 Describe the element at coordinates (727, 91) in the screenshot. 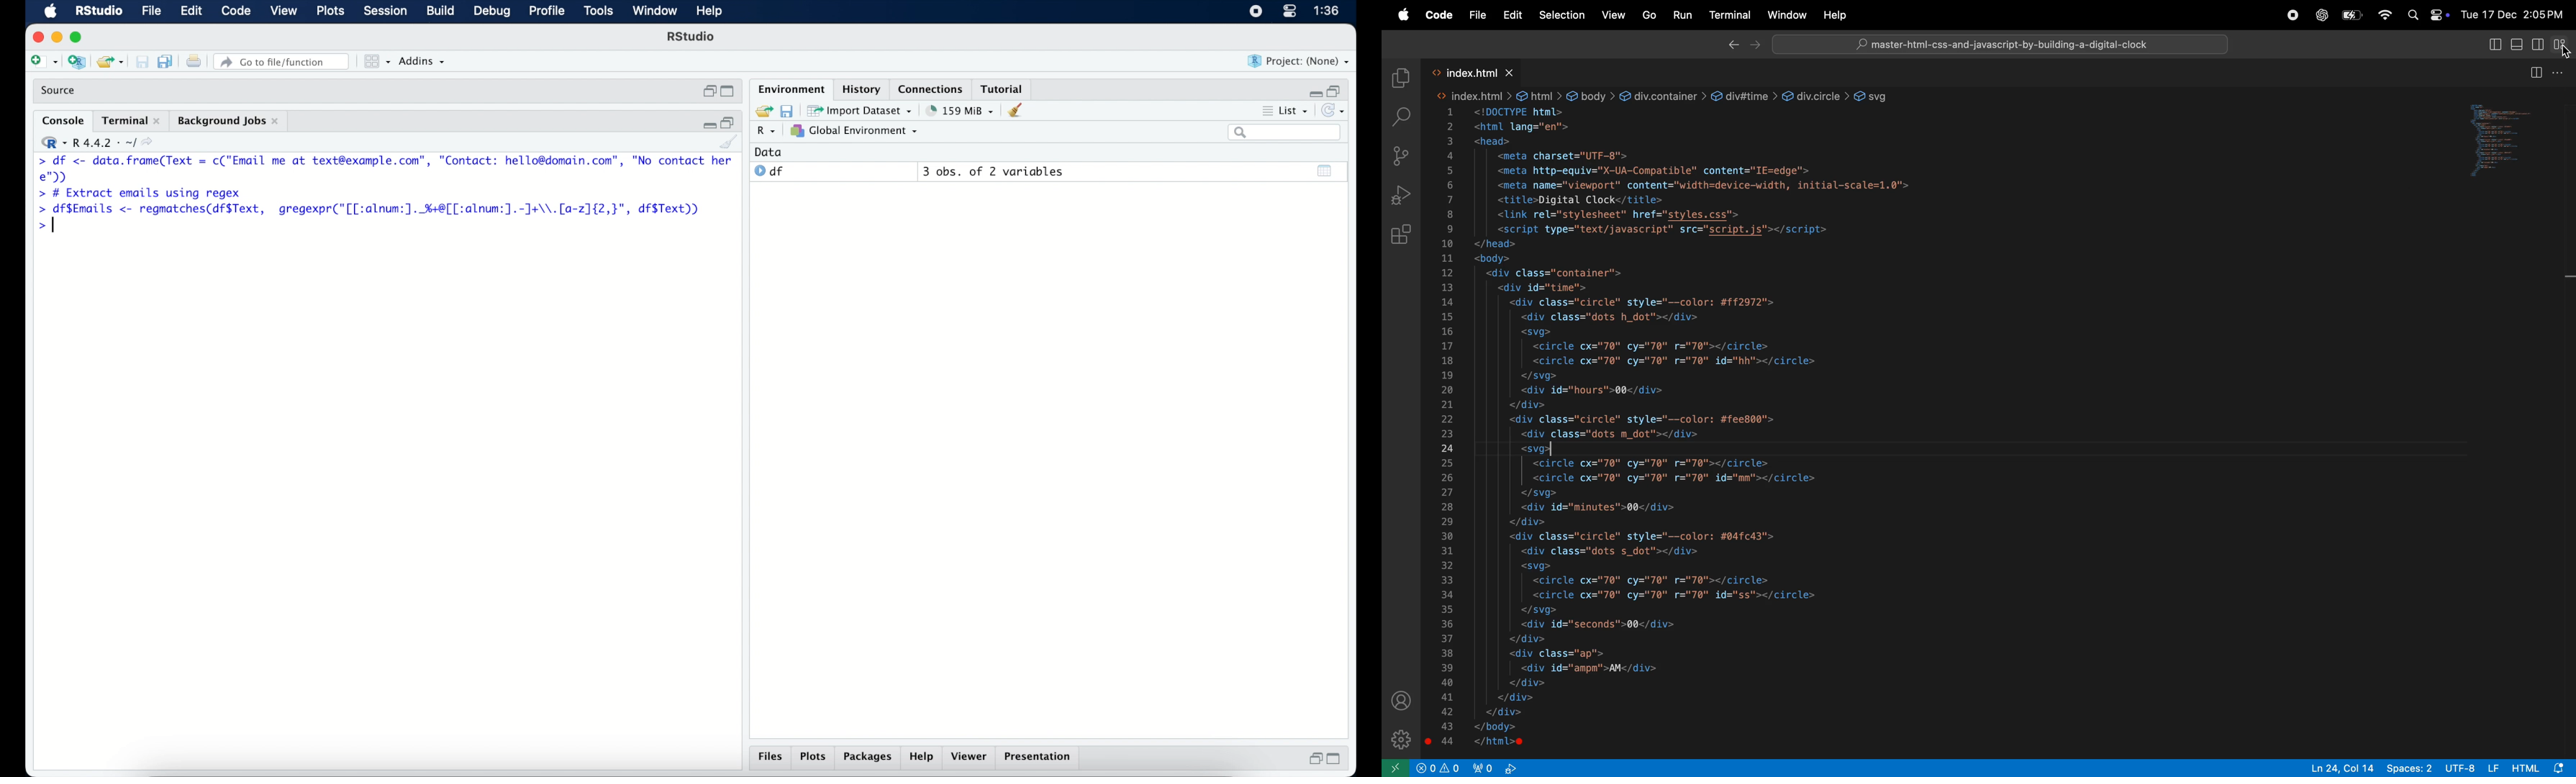

I see `maximize` at that location.